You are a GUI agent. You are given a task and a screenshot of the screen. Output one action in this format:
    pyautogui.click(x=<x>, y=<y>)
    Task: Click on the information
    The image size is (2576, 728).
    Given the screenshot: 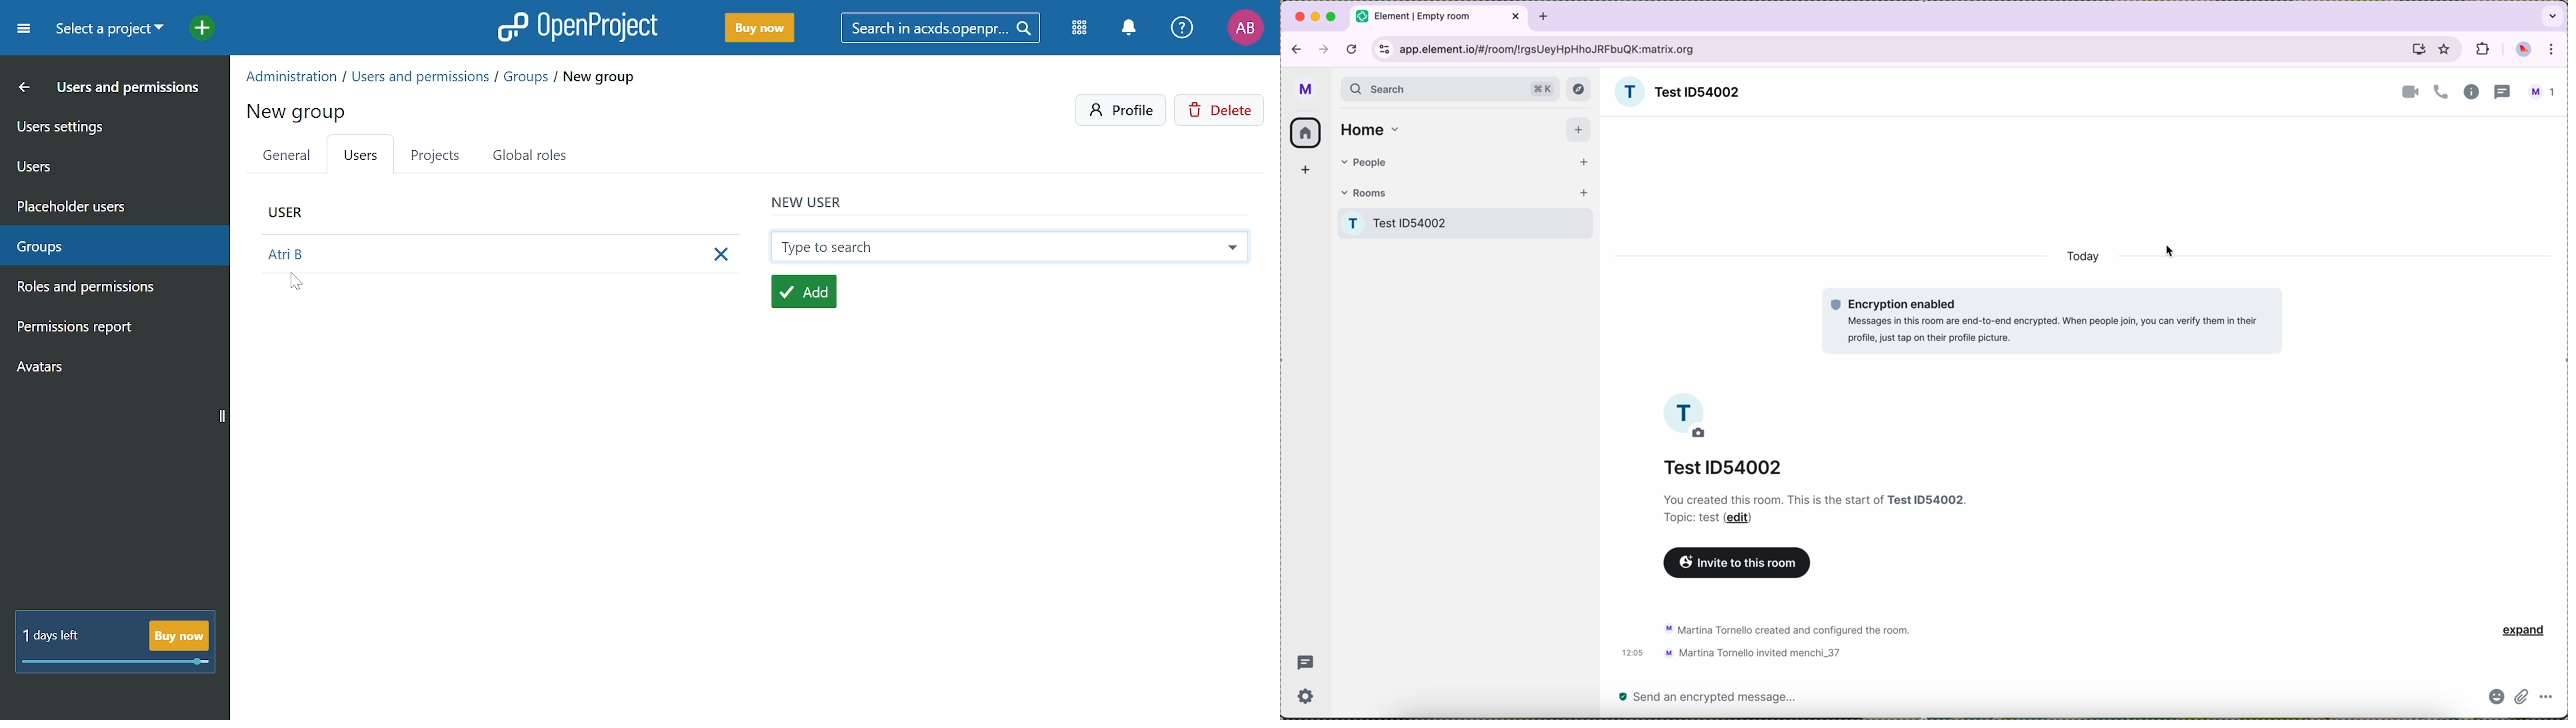 What is the action you would take?
    pyautogui.click(x=2472, y=92)
    